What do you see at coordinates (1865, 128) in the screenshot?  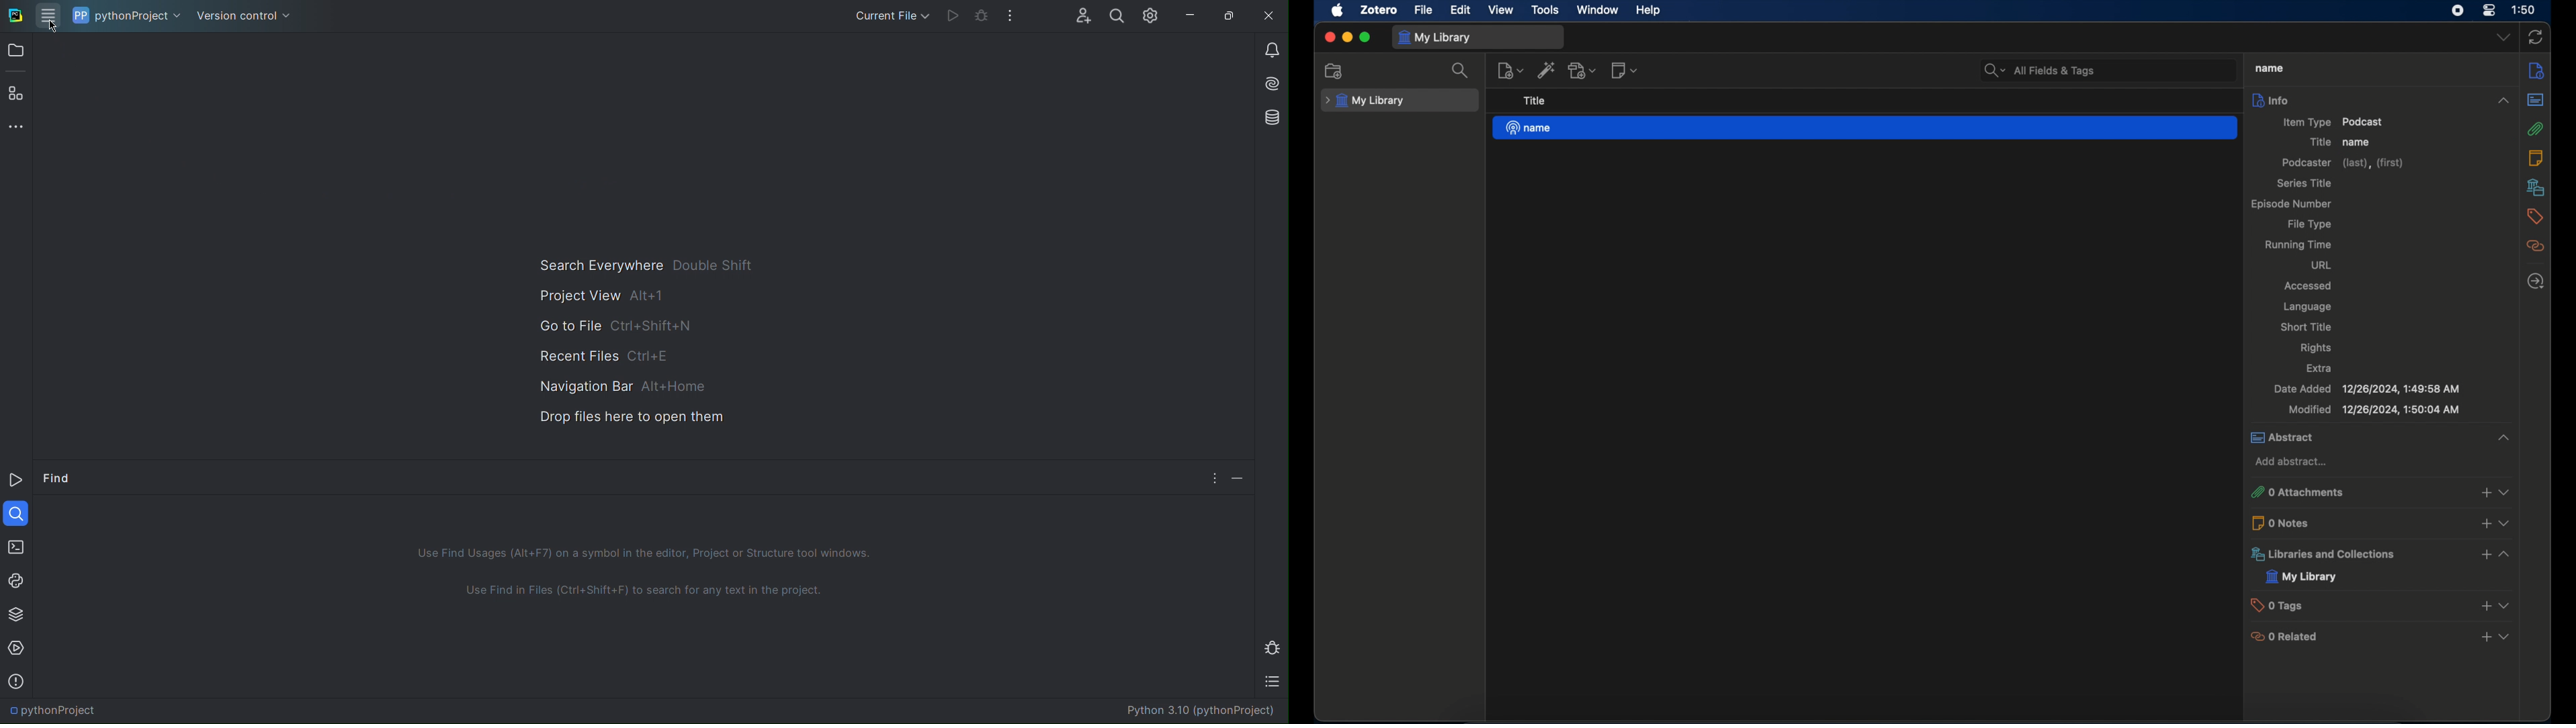 I see `name` at bounding box center [1865, 128].